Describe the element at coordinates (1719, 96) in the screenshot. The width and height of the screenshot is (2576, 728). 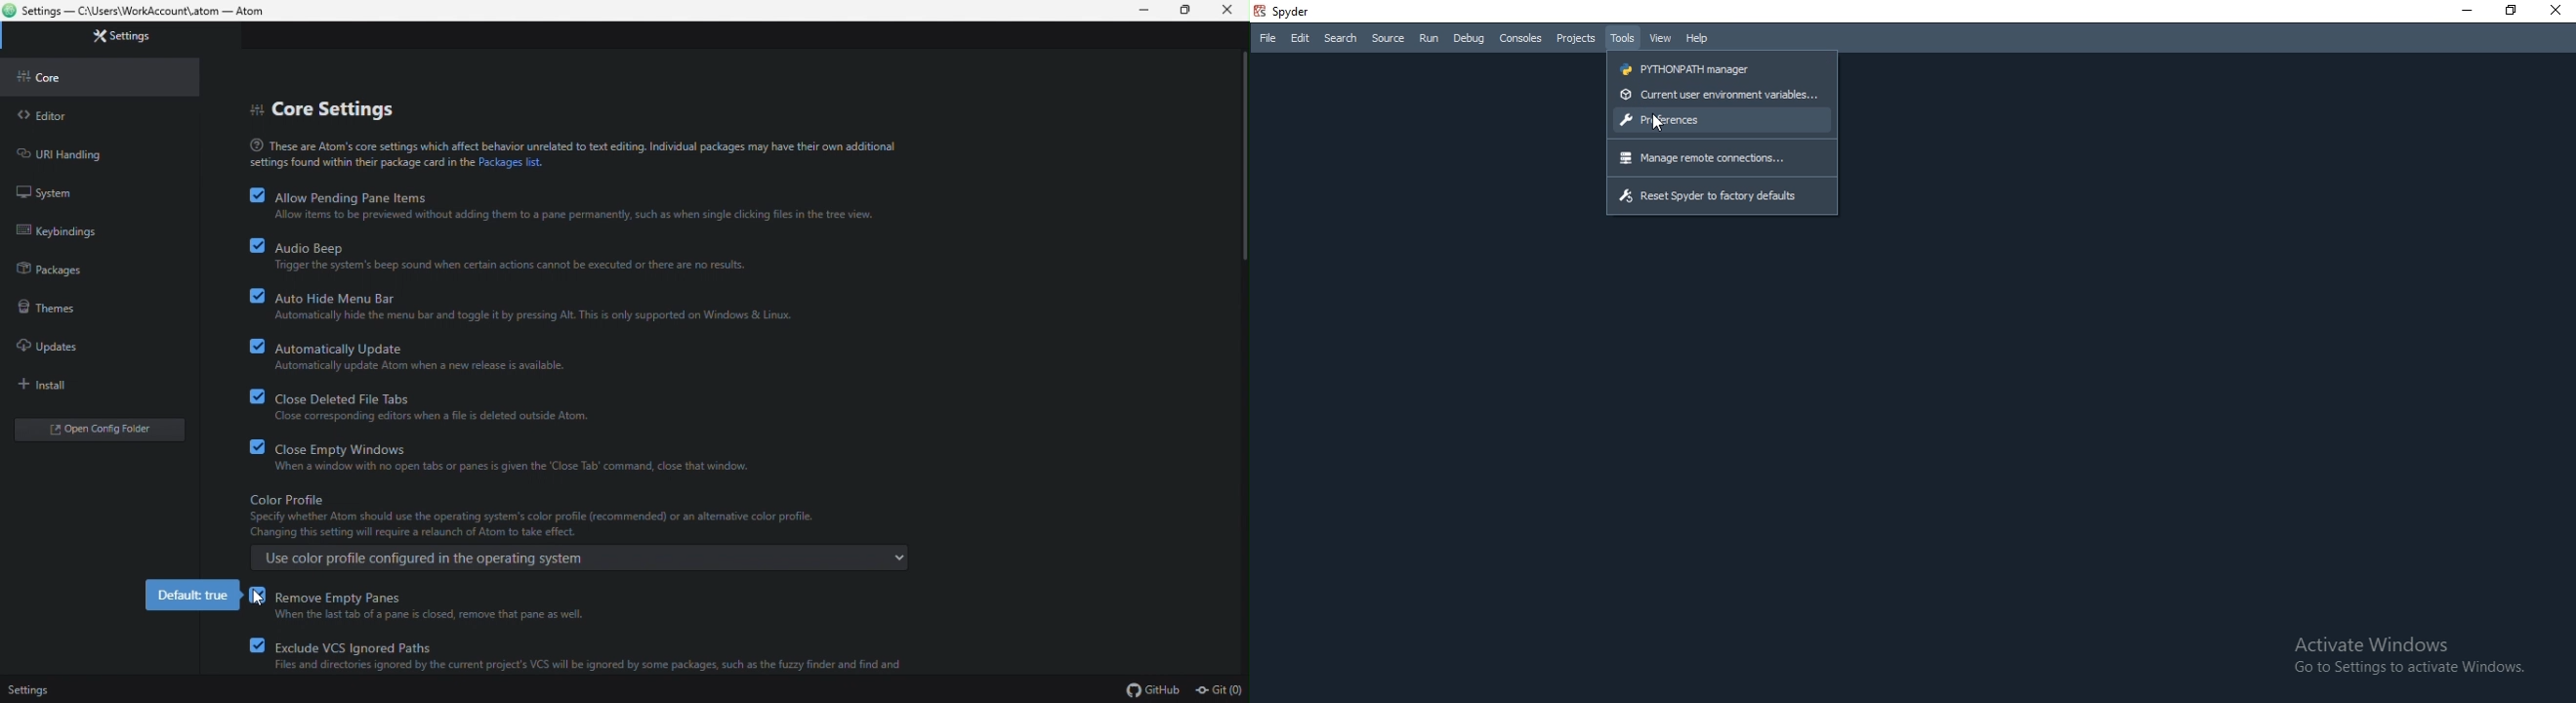
I see `Current user environment variables` at that location.